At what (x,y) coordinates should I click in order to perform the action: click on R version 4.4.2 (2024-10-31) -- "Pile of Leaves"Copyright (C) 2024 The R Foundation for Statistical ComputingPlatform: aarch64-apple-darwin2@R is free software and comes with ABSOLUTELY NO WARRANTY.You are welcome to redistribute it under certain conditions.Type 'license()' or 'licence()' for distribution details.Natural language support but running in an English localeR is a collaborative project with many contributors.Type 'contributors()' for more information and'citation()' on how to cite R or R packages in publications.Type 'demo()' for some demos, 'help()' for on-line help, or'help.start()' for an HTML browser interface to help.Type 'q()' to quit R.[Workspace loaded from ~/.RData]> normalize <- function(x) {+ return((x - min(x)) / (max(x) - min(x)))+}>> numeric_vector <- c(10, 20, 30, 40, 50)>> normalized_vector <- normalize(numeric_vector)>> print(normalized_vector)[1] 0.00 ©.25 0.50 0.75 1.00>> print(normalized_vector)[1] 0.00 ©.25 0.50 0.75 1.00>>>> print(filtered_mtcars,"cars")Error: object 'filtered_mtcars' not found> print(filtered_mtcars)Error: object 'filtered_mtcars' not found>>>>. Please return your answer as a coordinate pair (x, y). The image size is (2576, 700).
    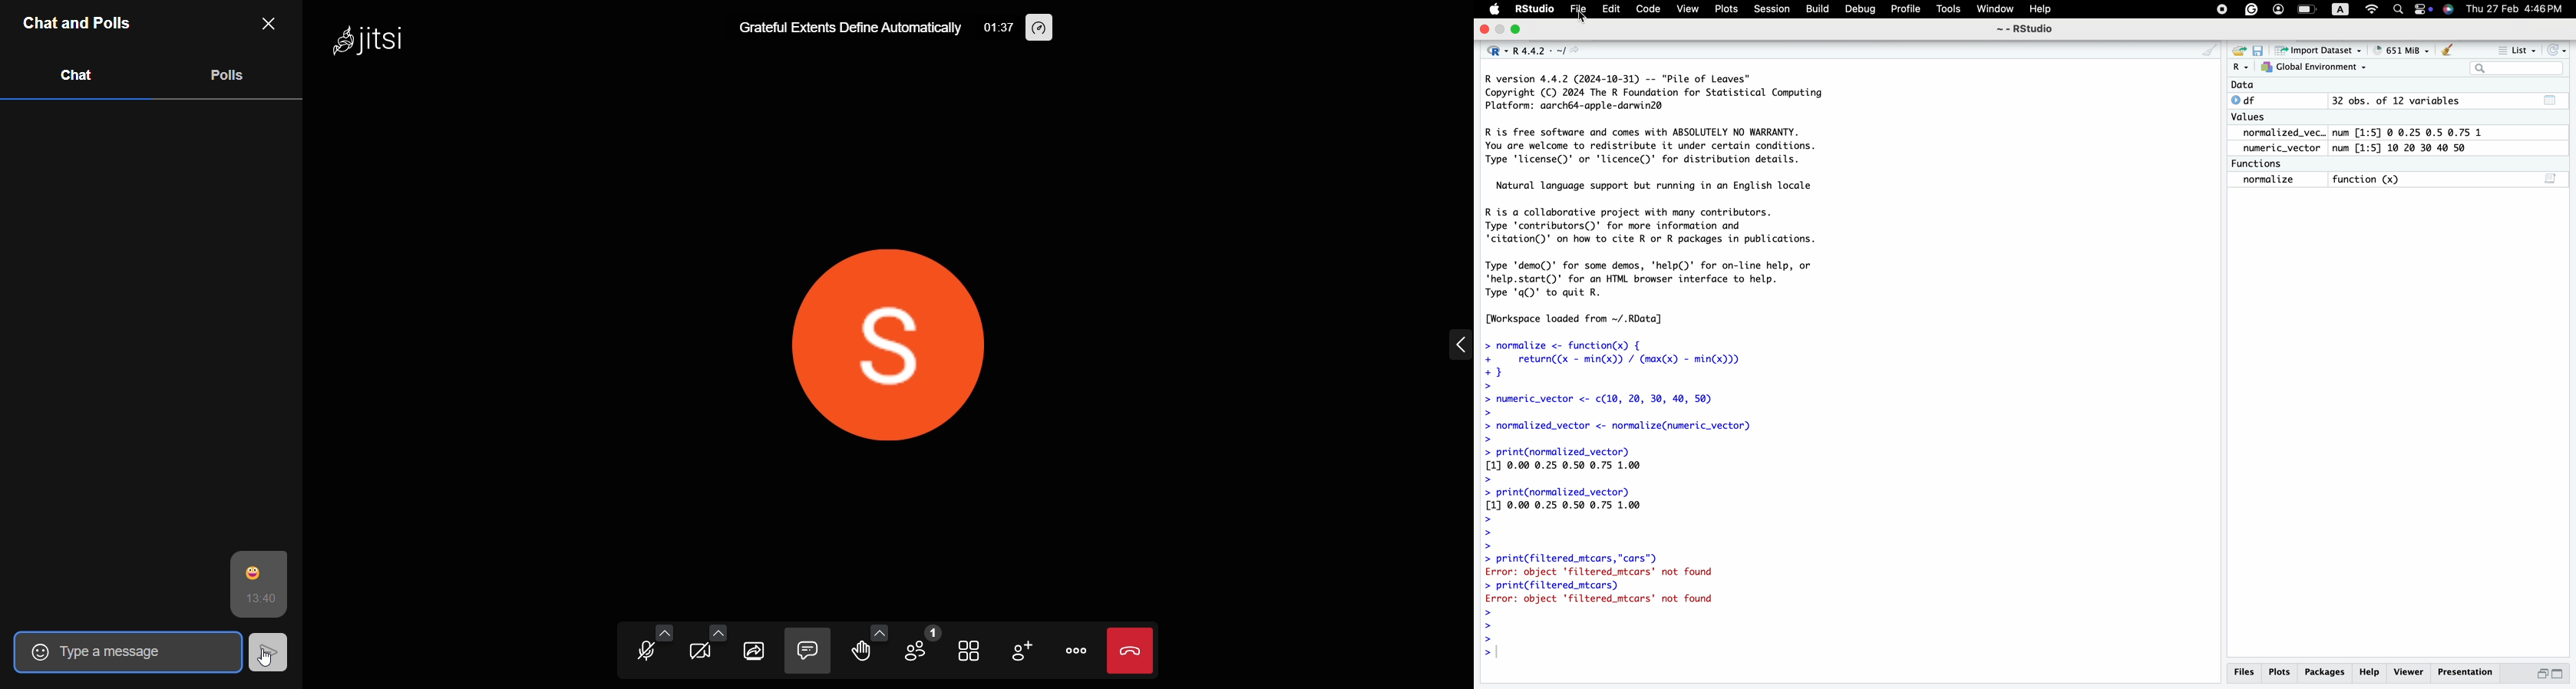
    Looking at the image, I should click on (1699, 376).